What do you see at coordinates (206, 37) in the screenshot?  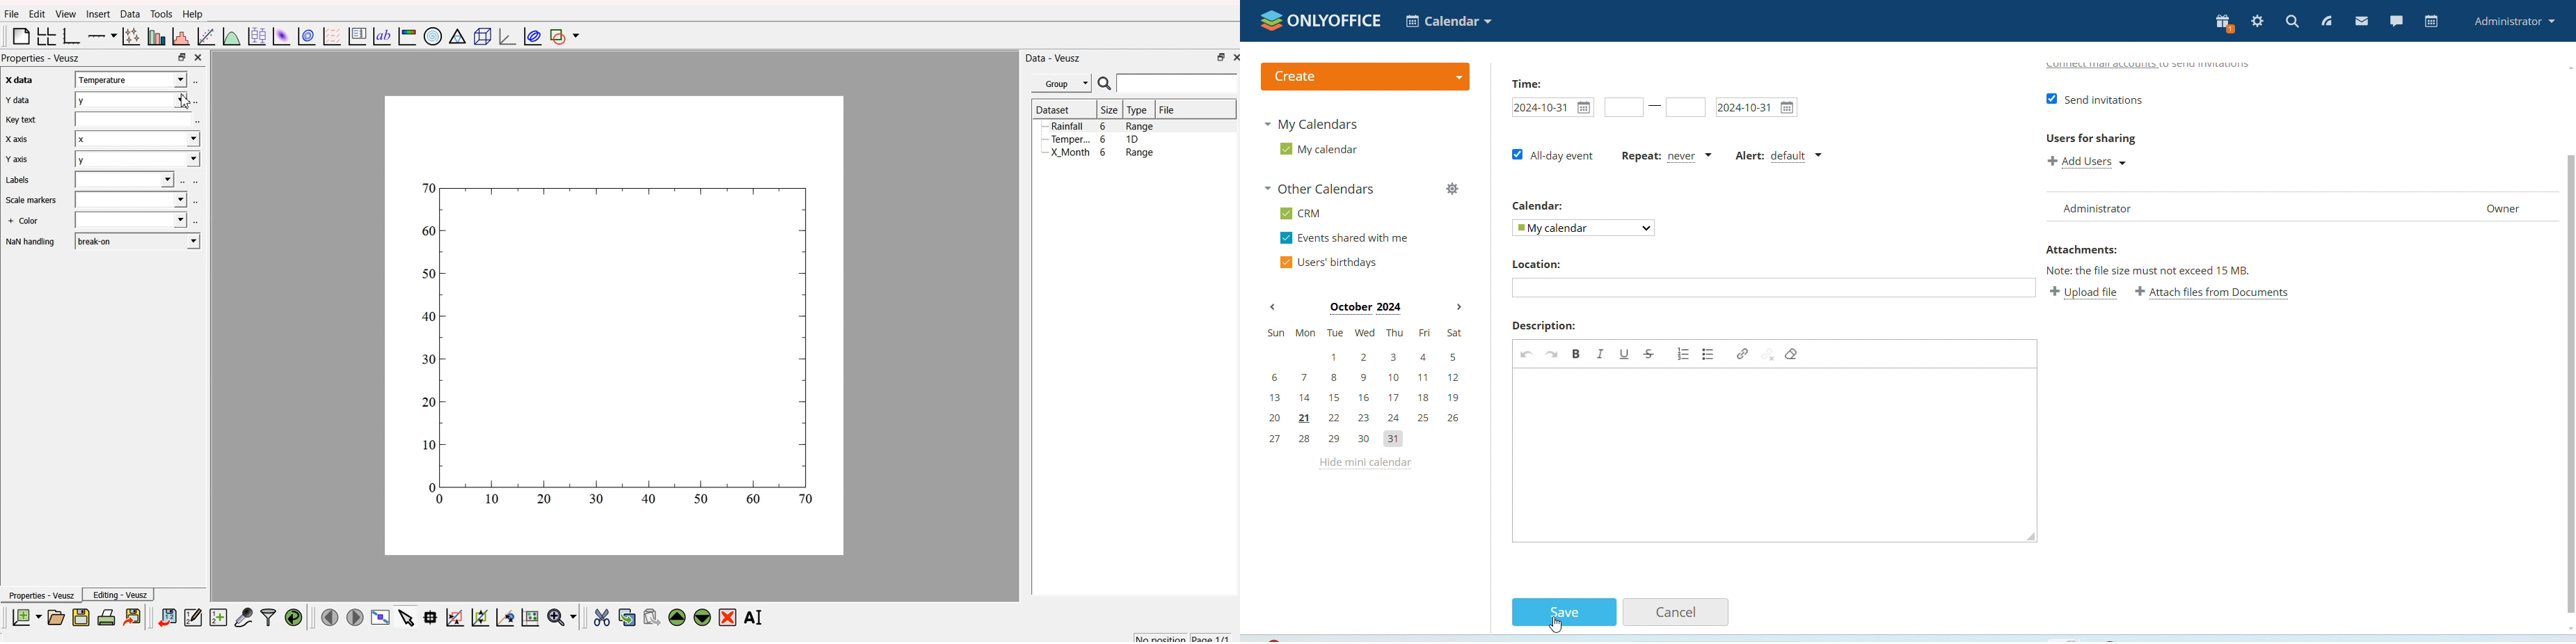 I see `fit function to data` at bounding box center [206, 37].